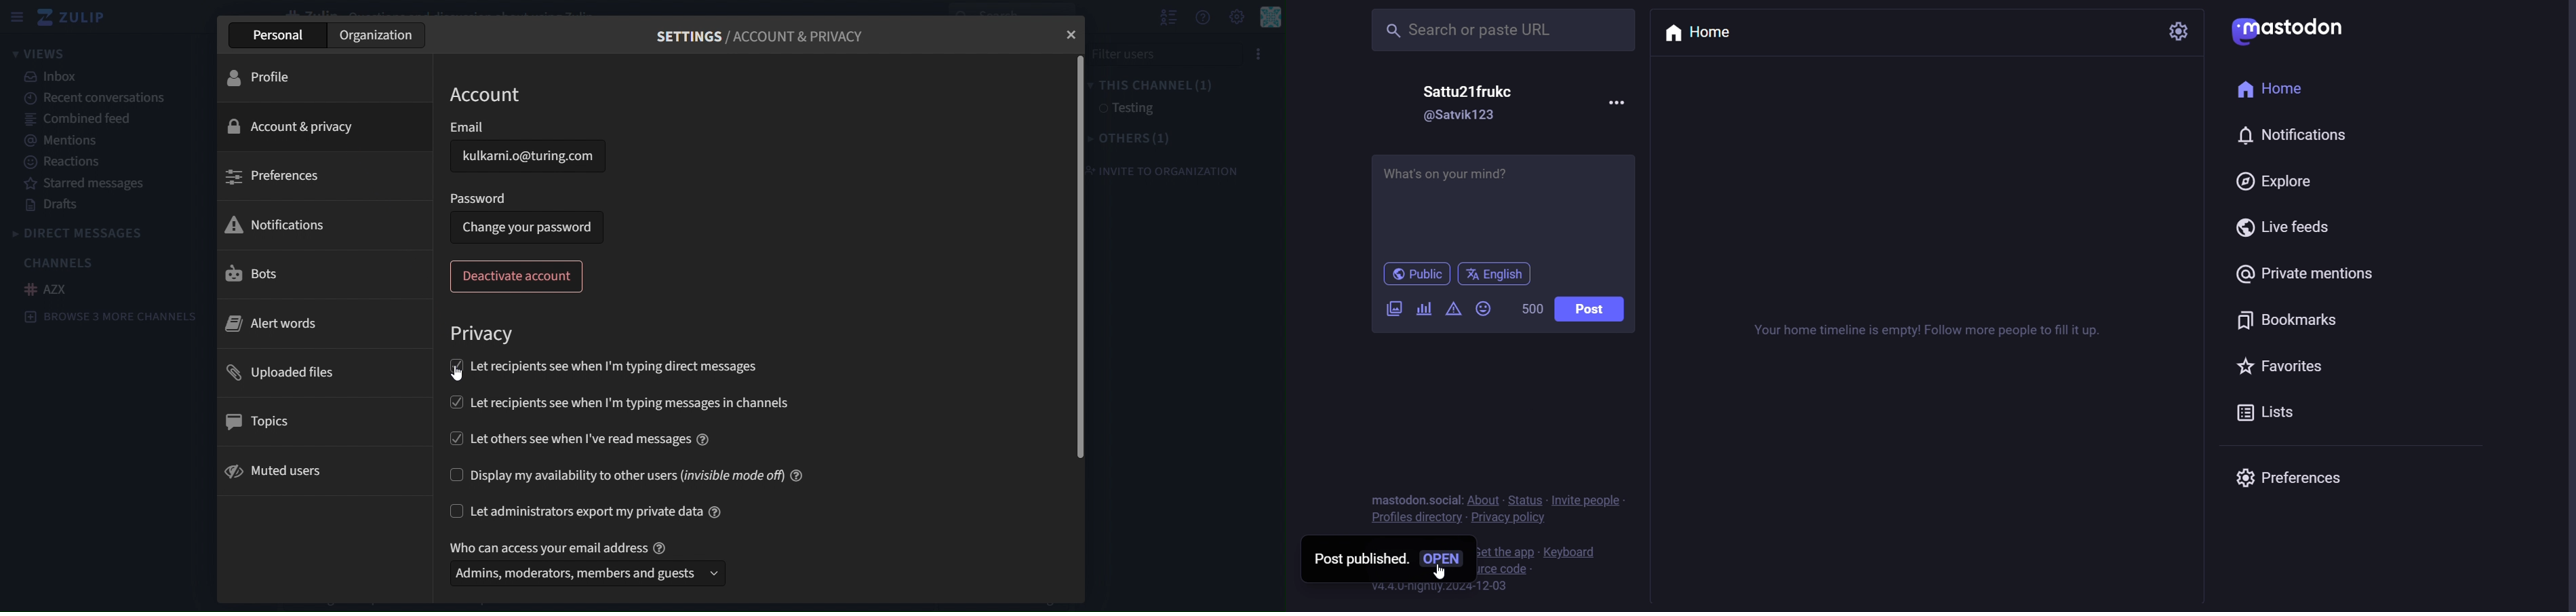  Describe the element at coordinates (521, 155) in the screenshot. I see `Kulkarni.o@turing.com` at that location.